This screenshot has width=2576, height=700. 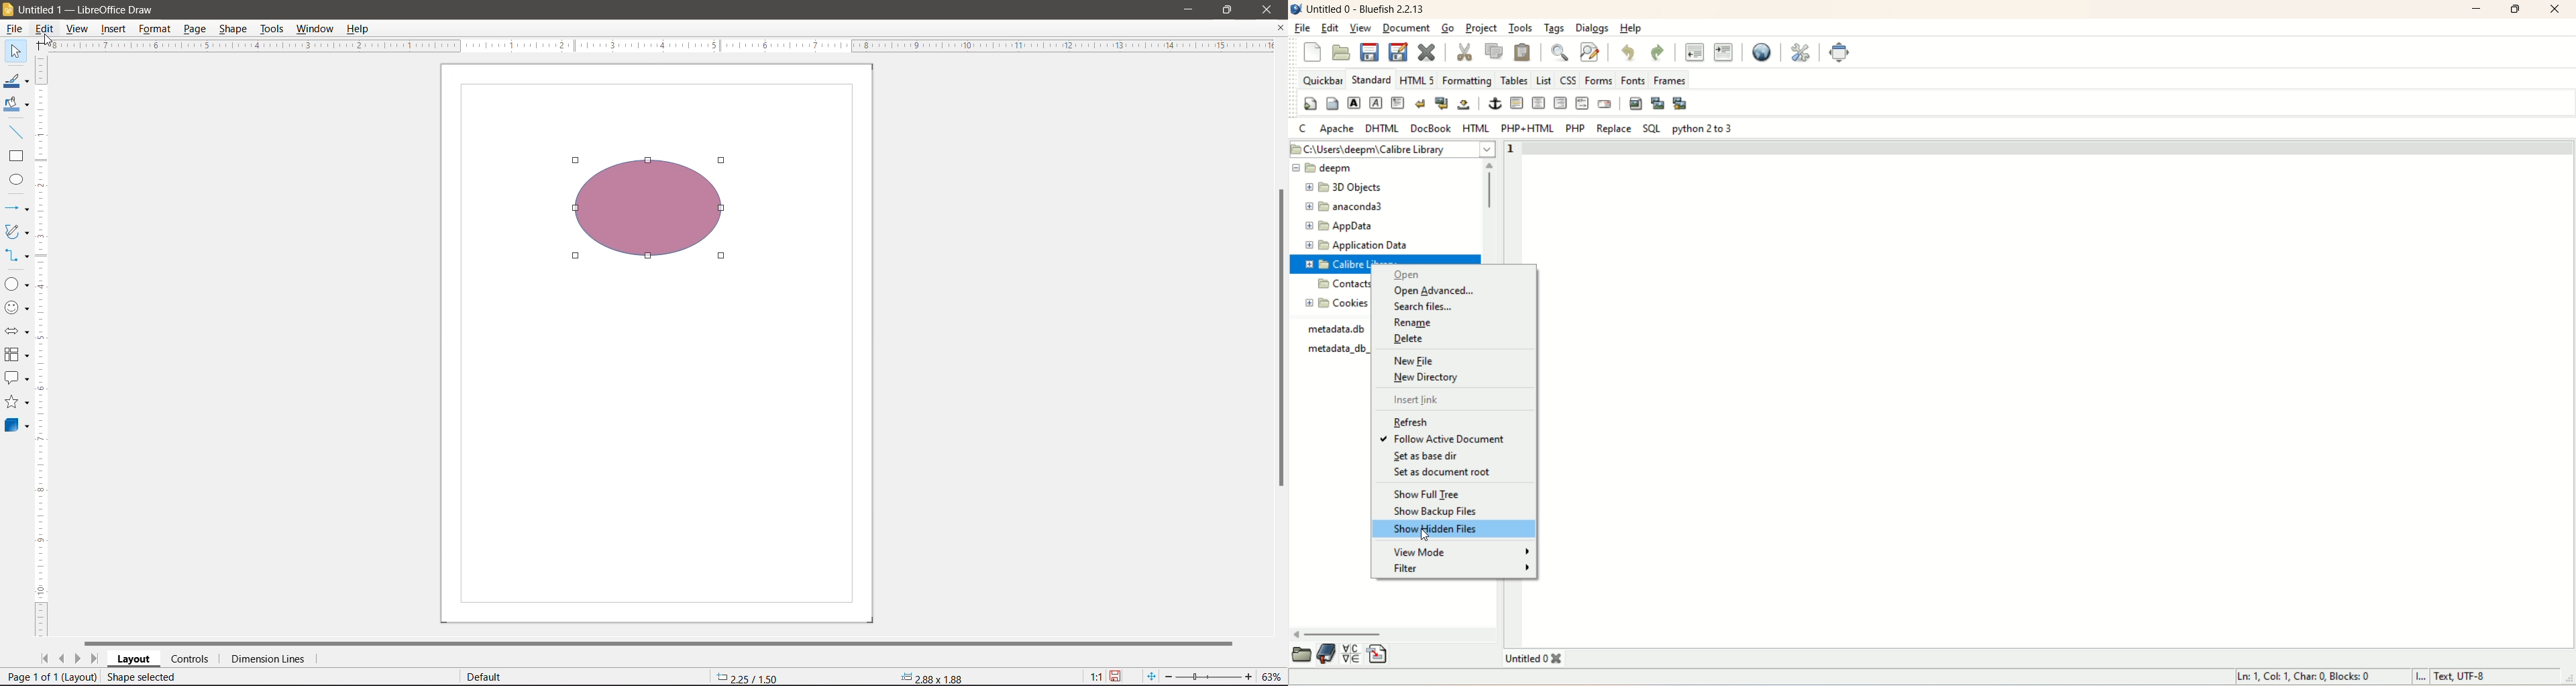 I want to click on frames, so click(x=1672, y=81).